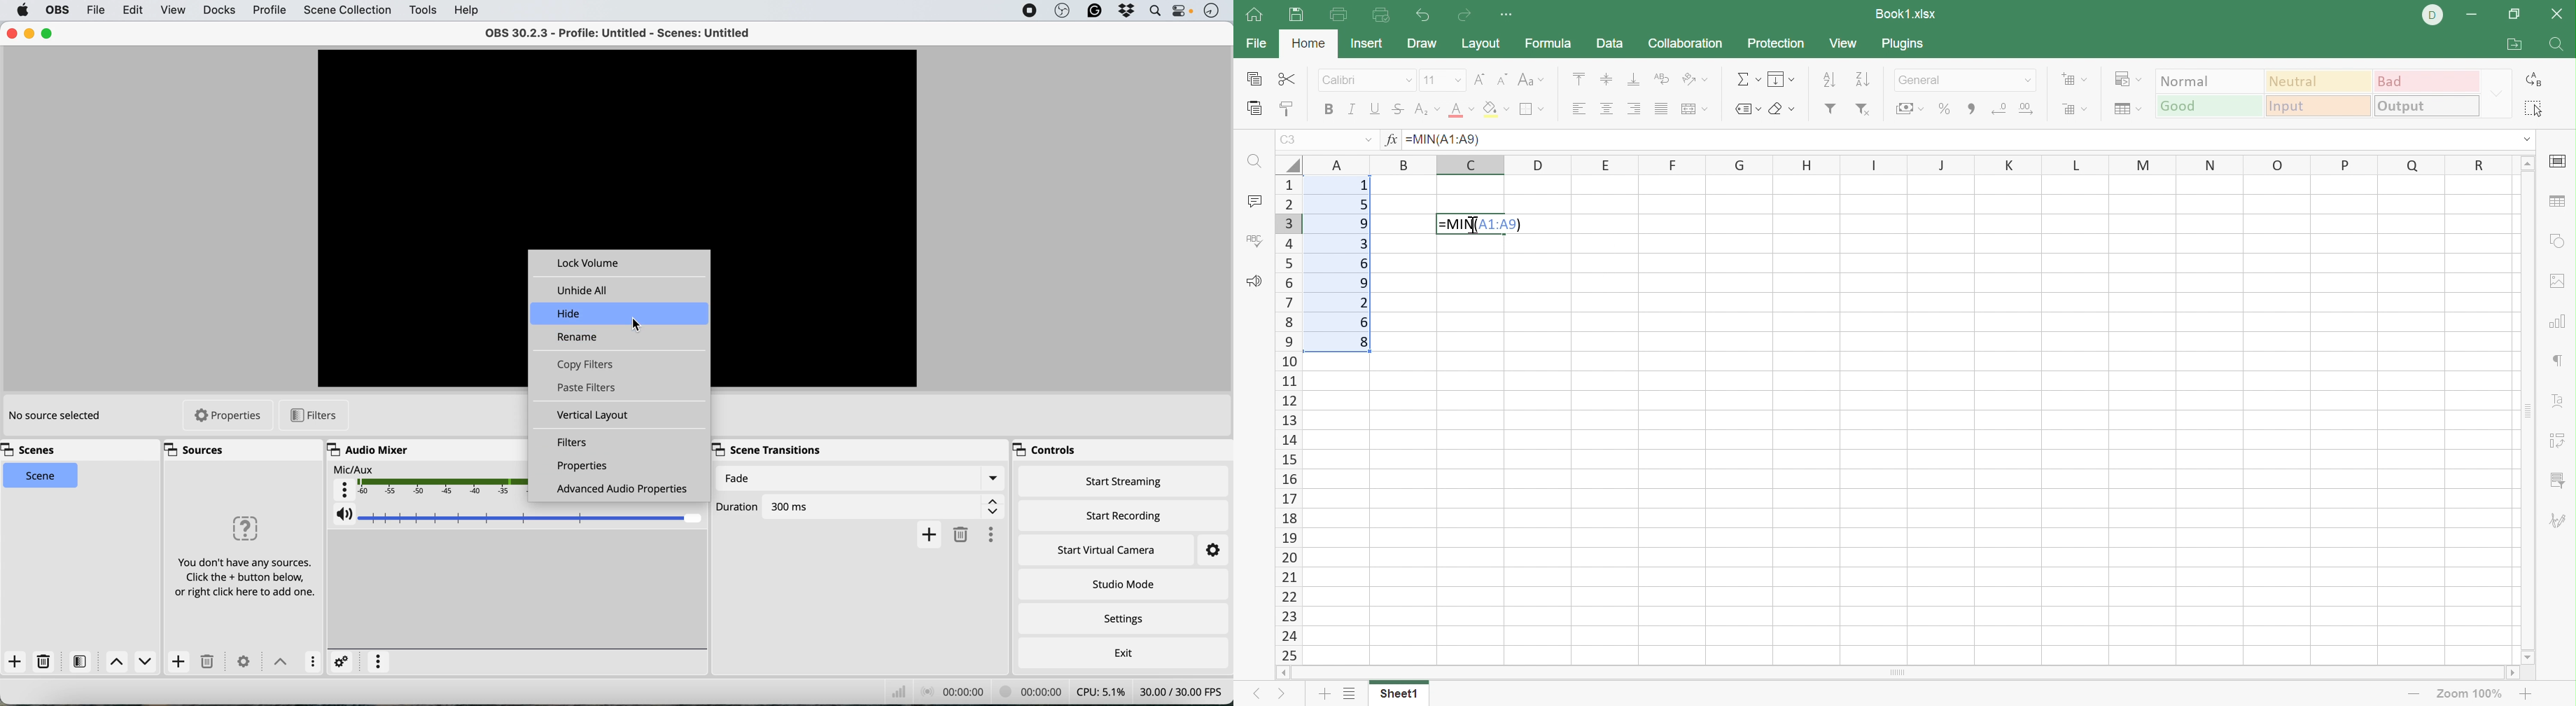  Describe the element at coordinates (1214, 11) in the screenshot. I see `time` at that location.